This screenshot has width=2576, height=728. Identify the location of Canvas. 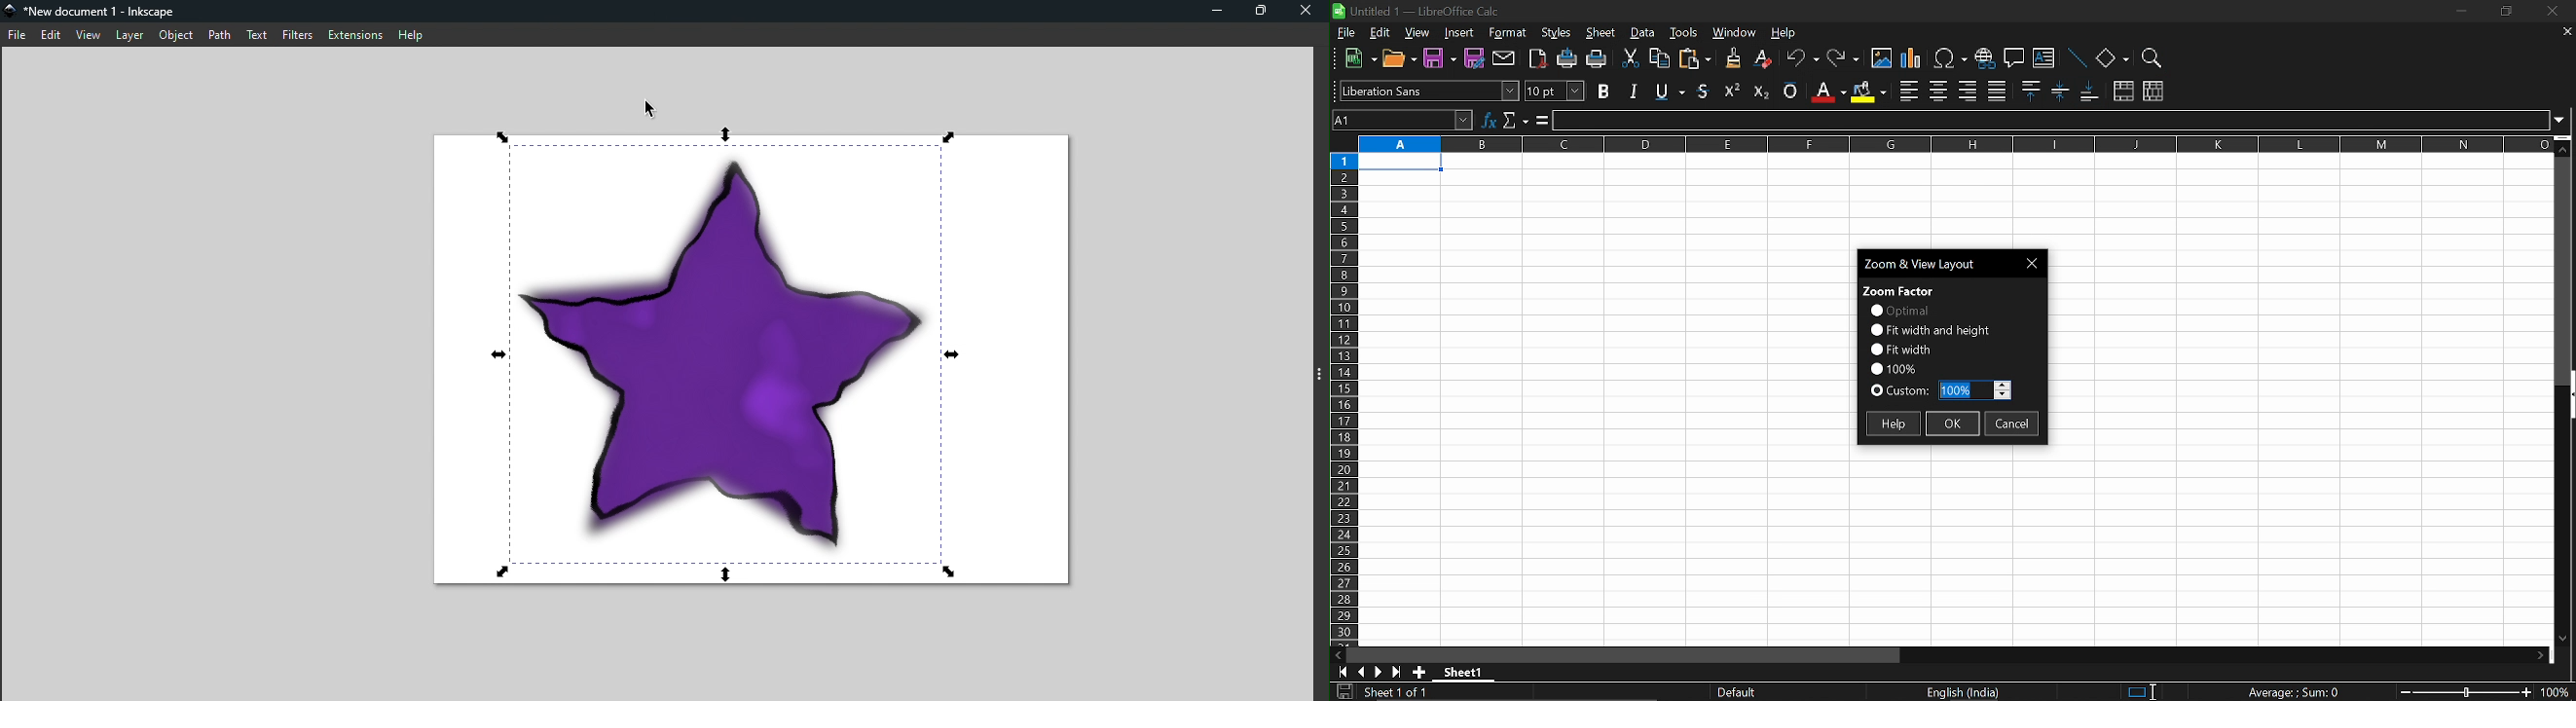
(748, 363).